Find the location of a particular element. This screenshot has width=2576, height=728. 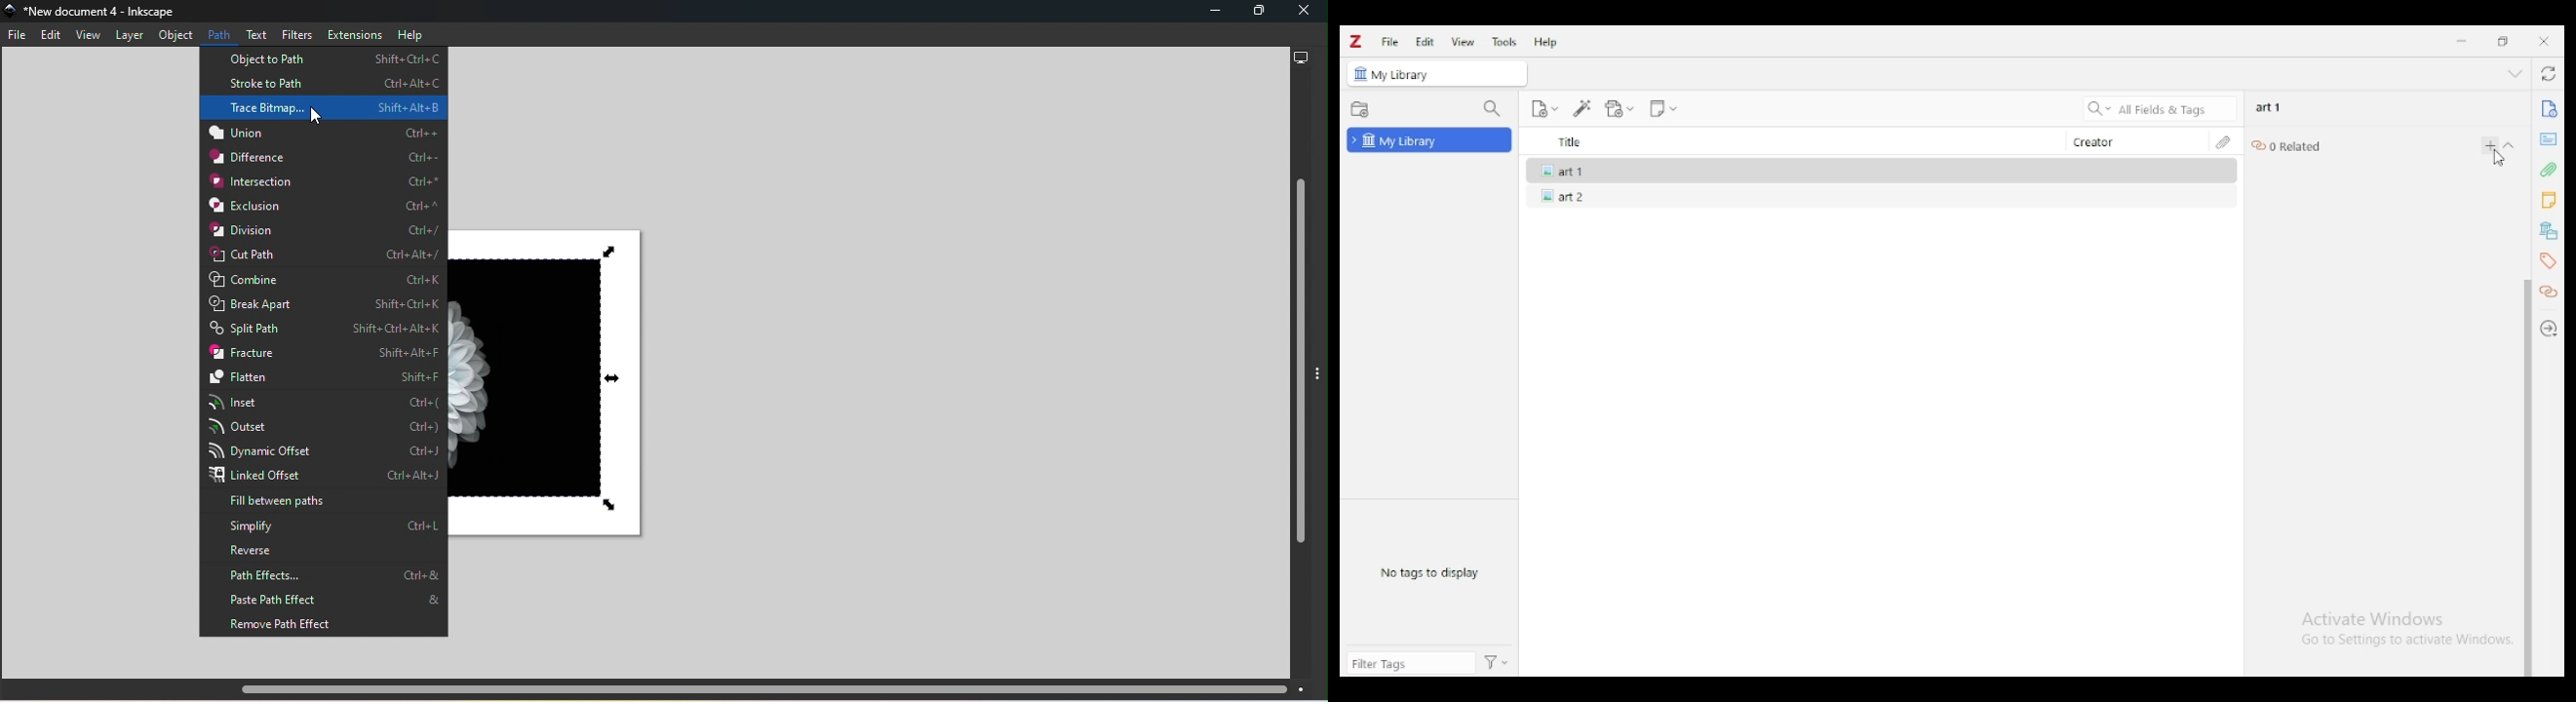

maximize is located at coordinates (2504, 42).